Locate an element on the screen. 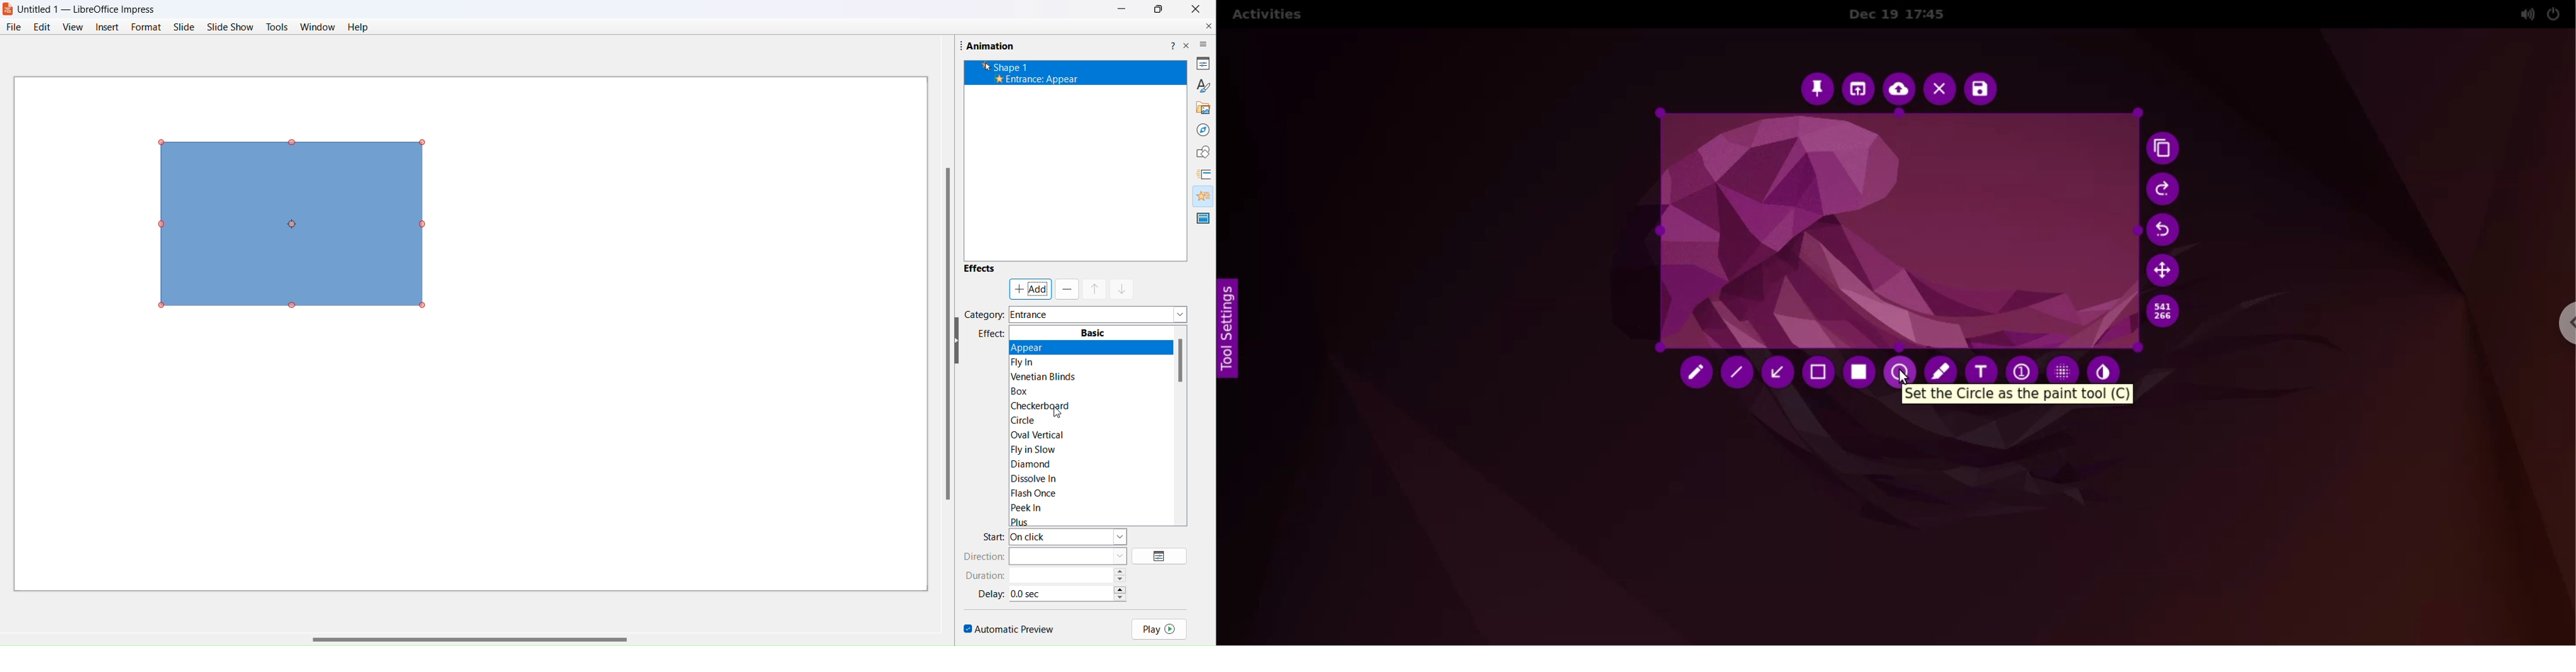  navigator is located at coordinates (1202, 129).